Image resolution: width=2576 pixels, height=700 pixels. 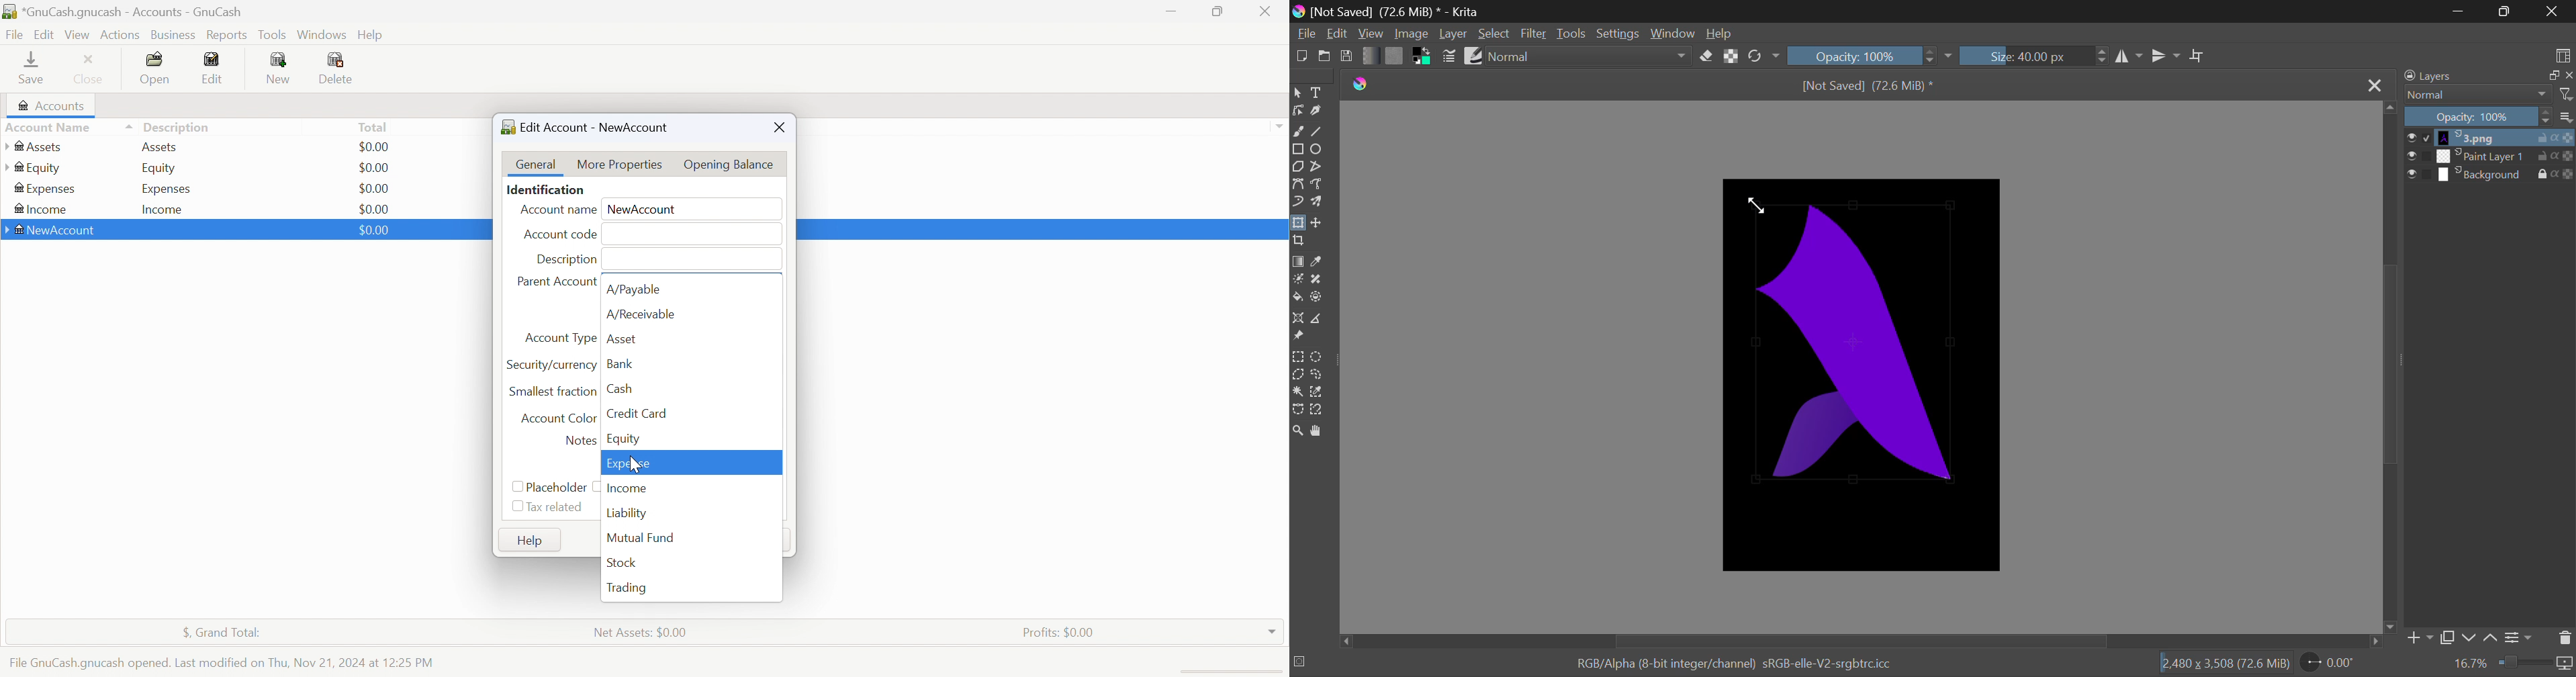 What do you see at coordinates (537, 165) in the screenshot?
I see `General` at bounding box center [537, 165].